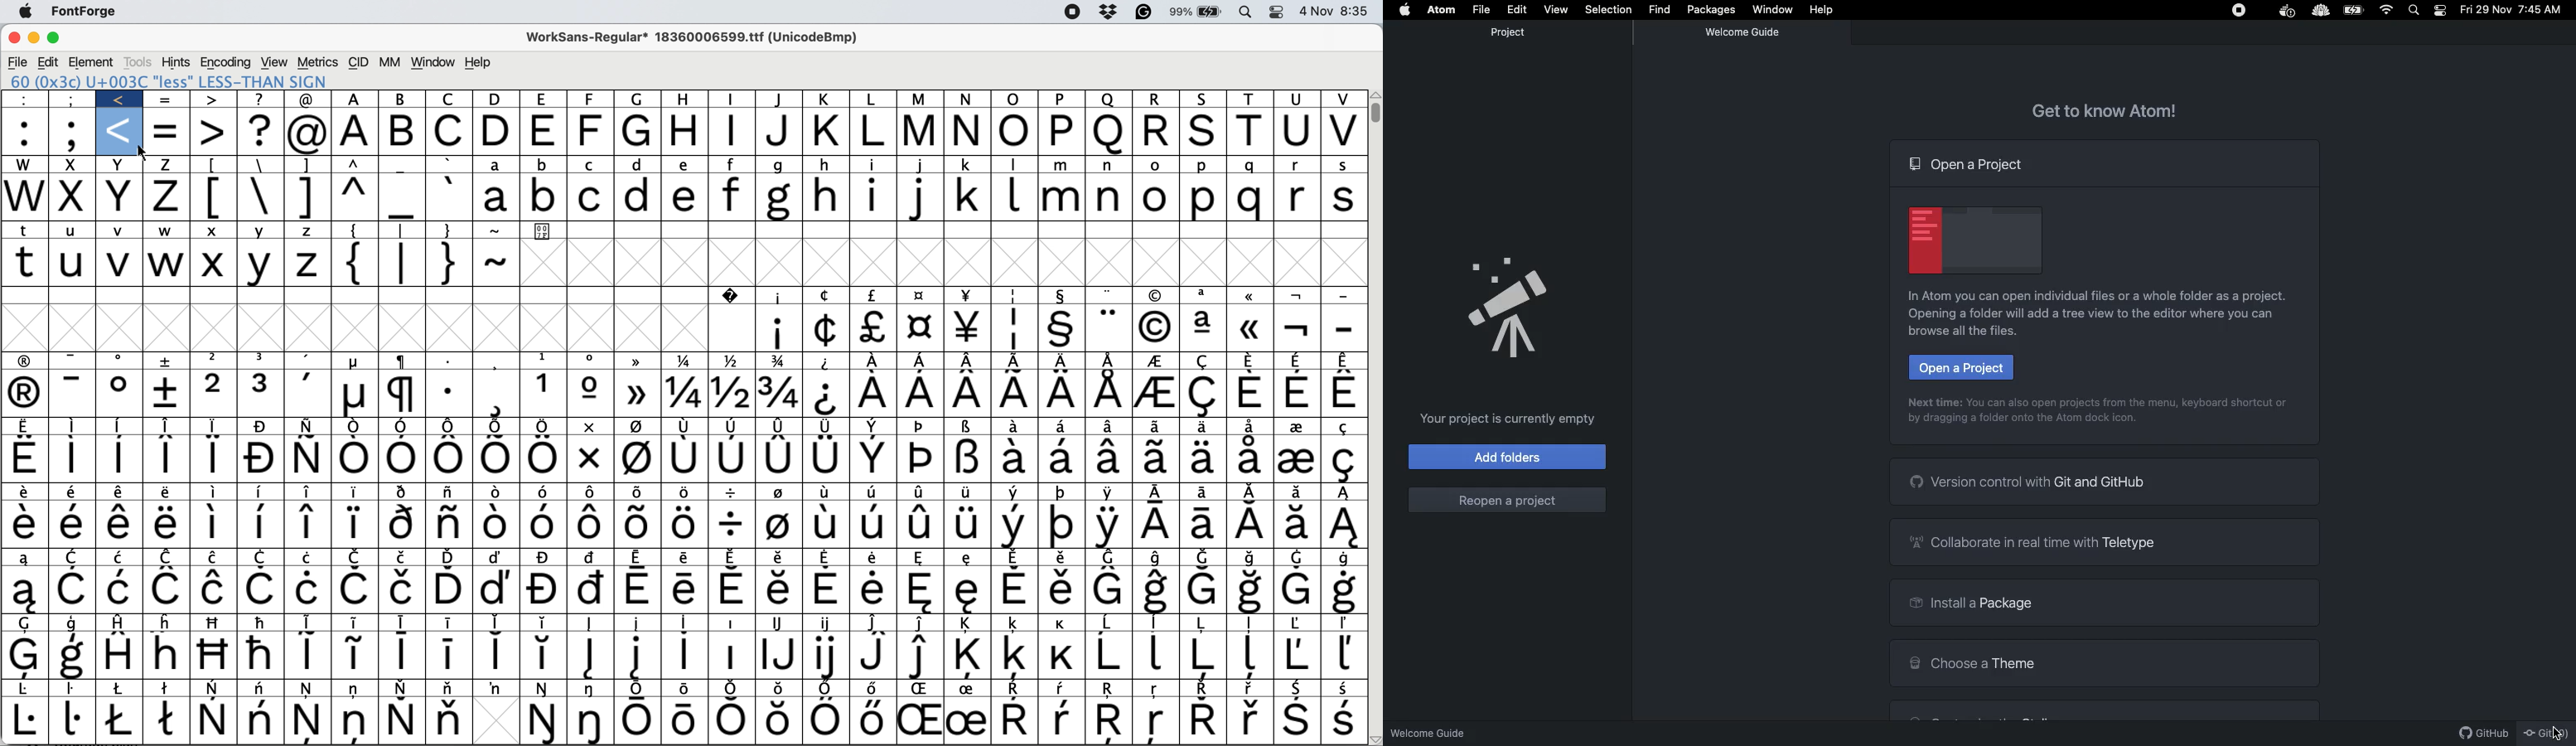 The image size is (2576, 756). I want to click on Symbol, so click(919, 656).